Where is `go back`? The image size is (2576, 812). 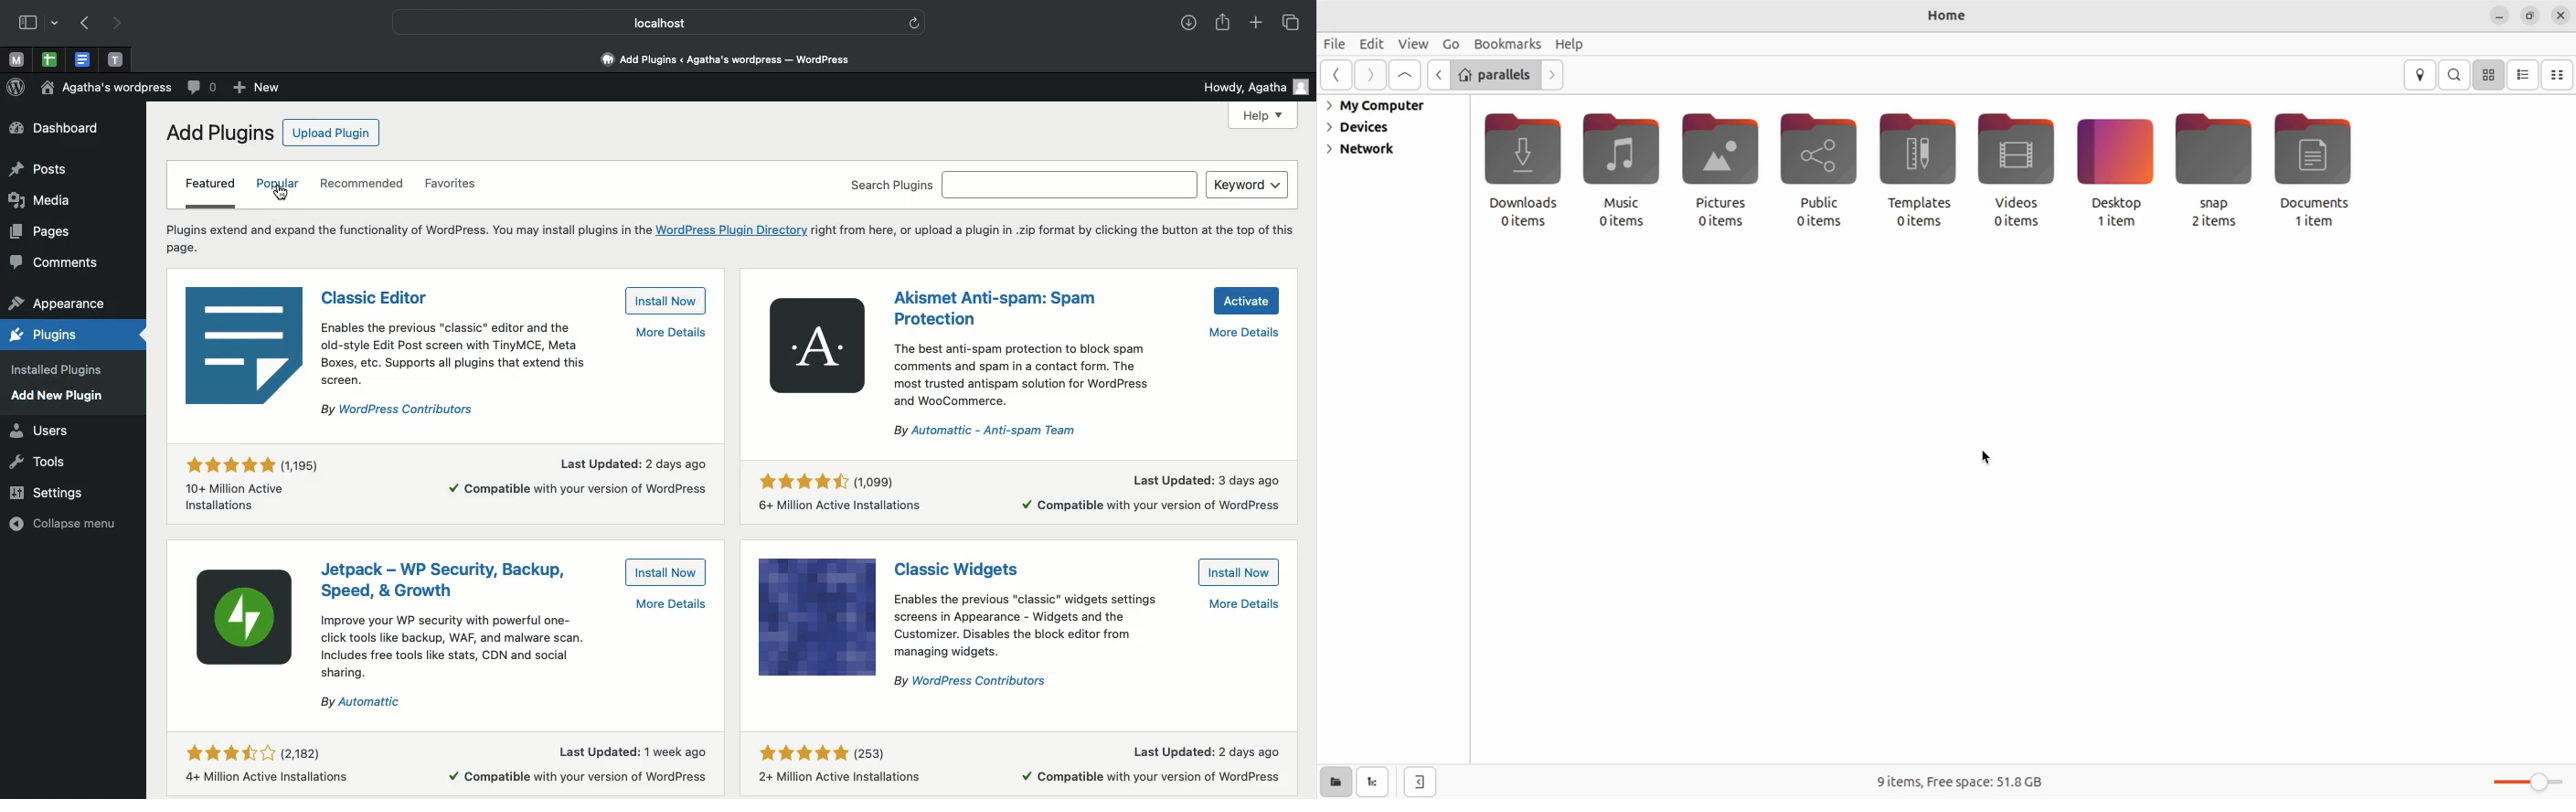 go back is located at coordinates (1336, 75).